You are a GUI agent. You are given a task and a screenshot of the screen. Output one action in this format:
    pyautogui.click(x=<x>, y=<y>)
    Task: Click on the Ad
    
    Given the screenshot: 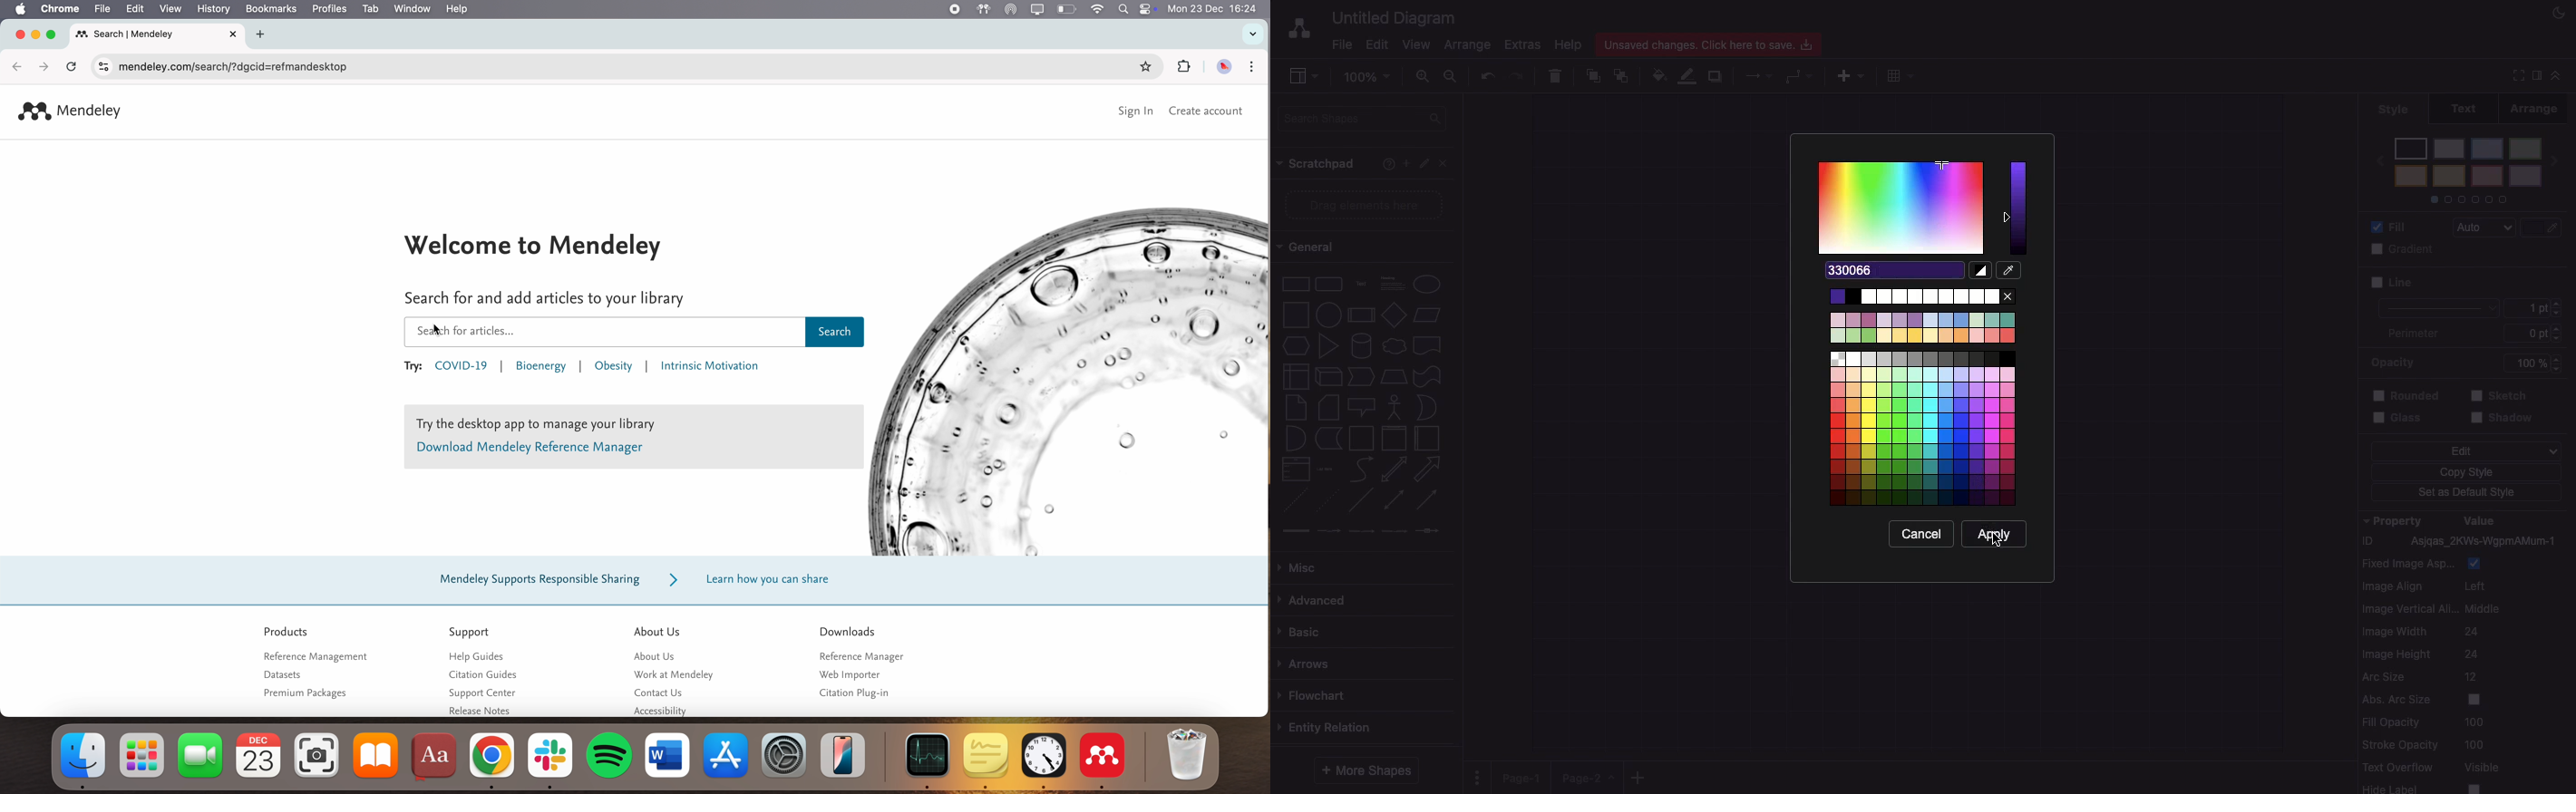 What is the action you would take?
    pyautogui.click(x=1852, y=73)
    